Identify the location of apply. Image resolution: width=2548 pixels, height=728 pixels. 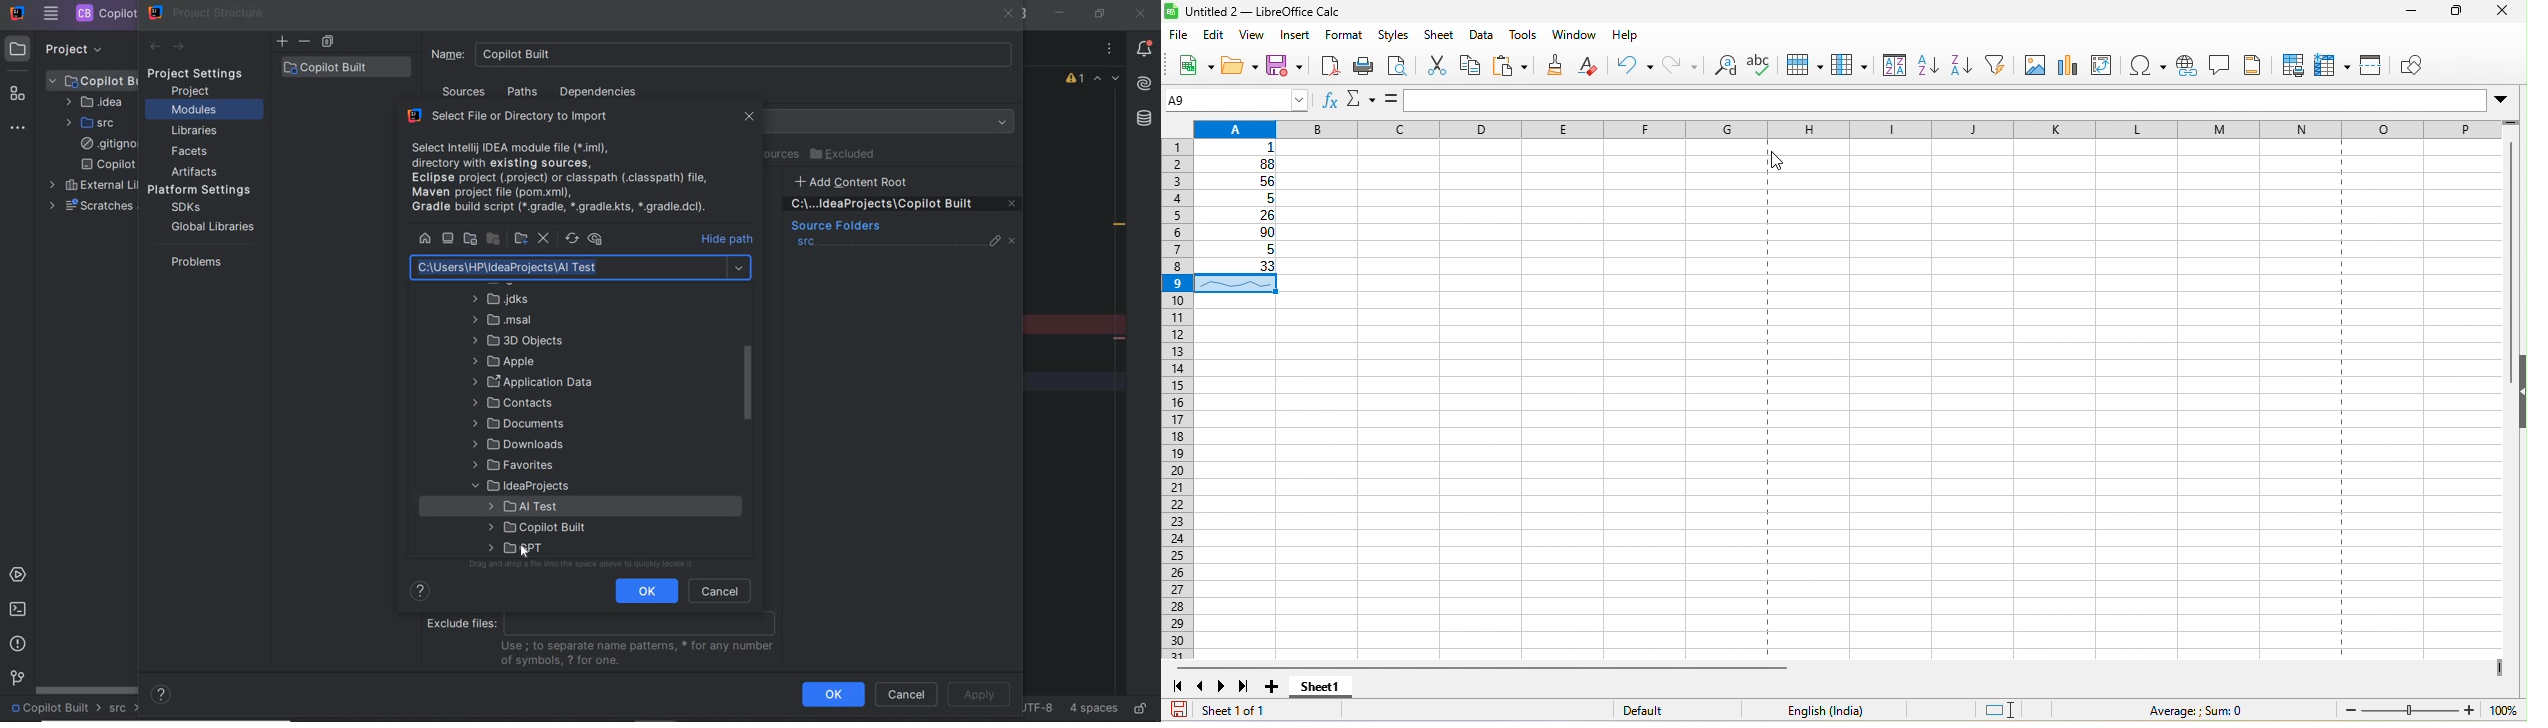
(979, 695).